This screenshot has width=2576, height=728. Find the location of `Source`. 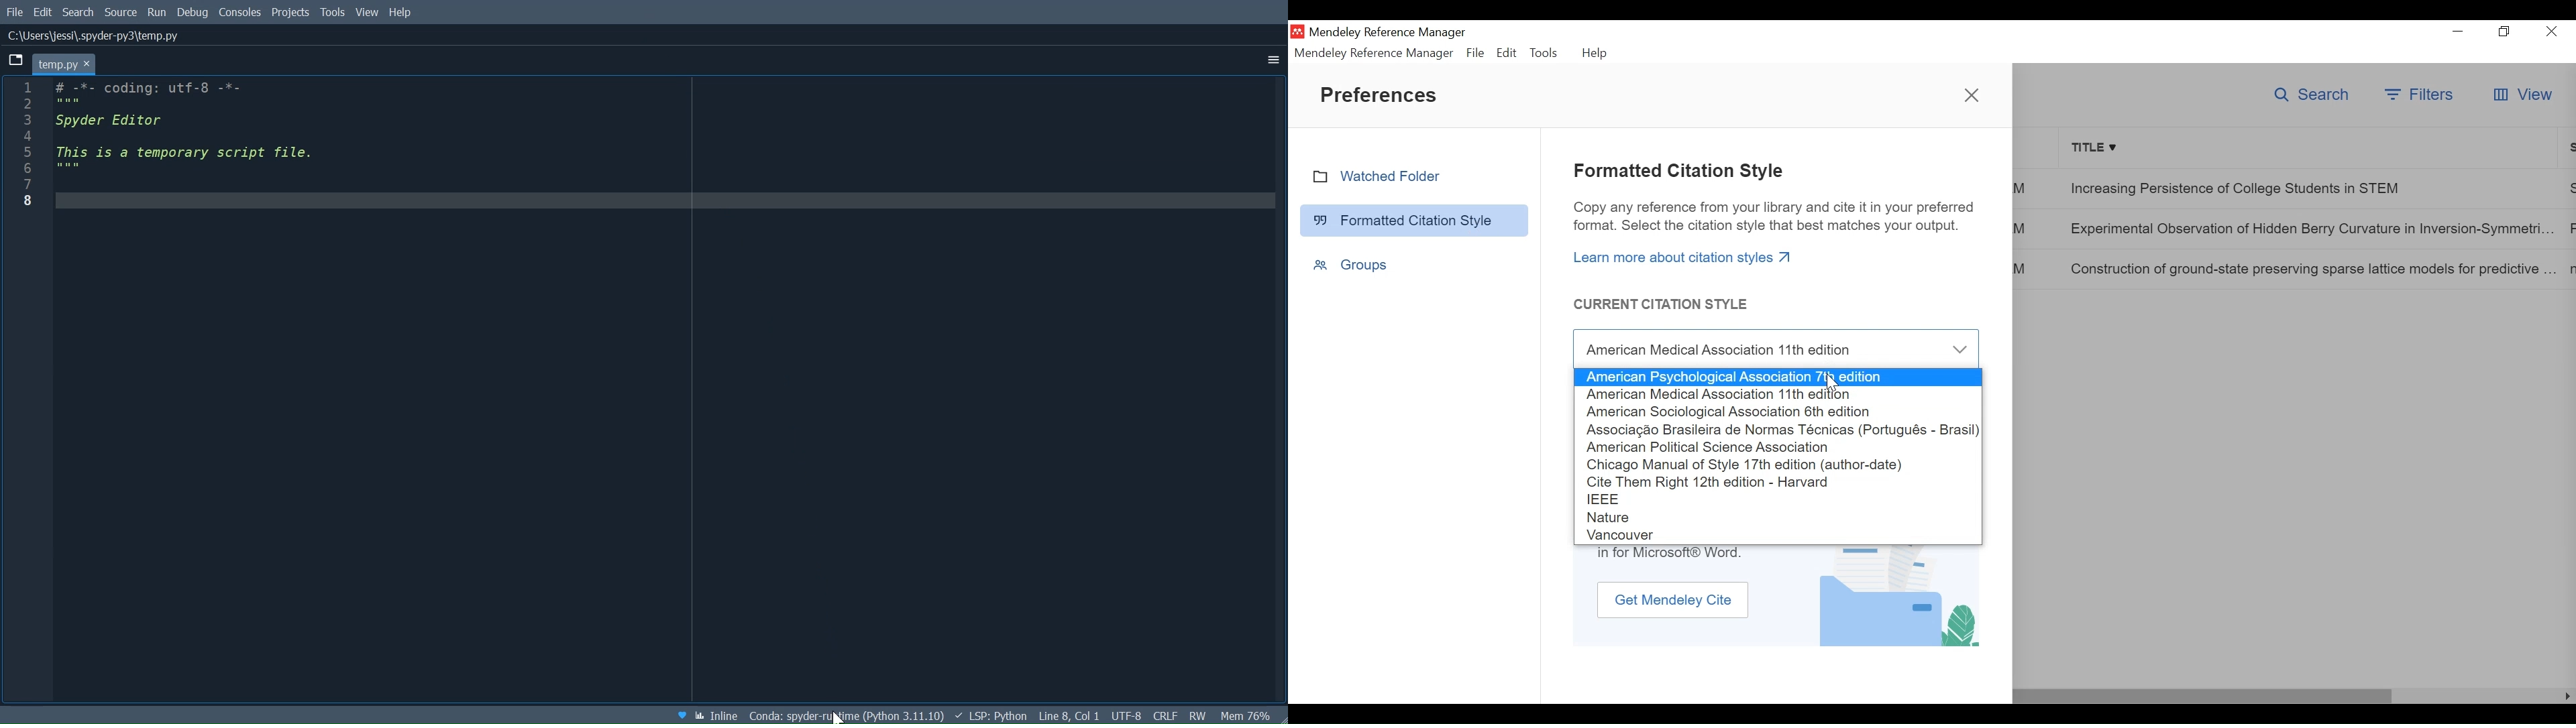

Source is located at coordinates (120, 13).